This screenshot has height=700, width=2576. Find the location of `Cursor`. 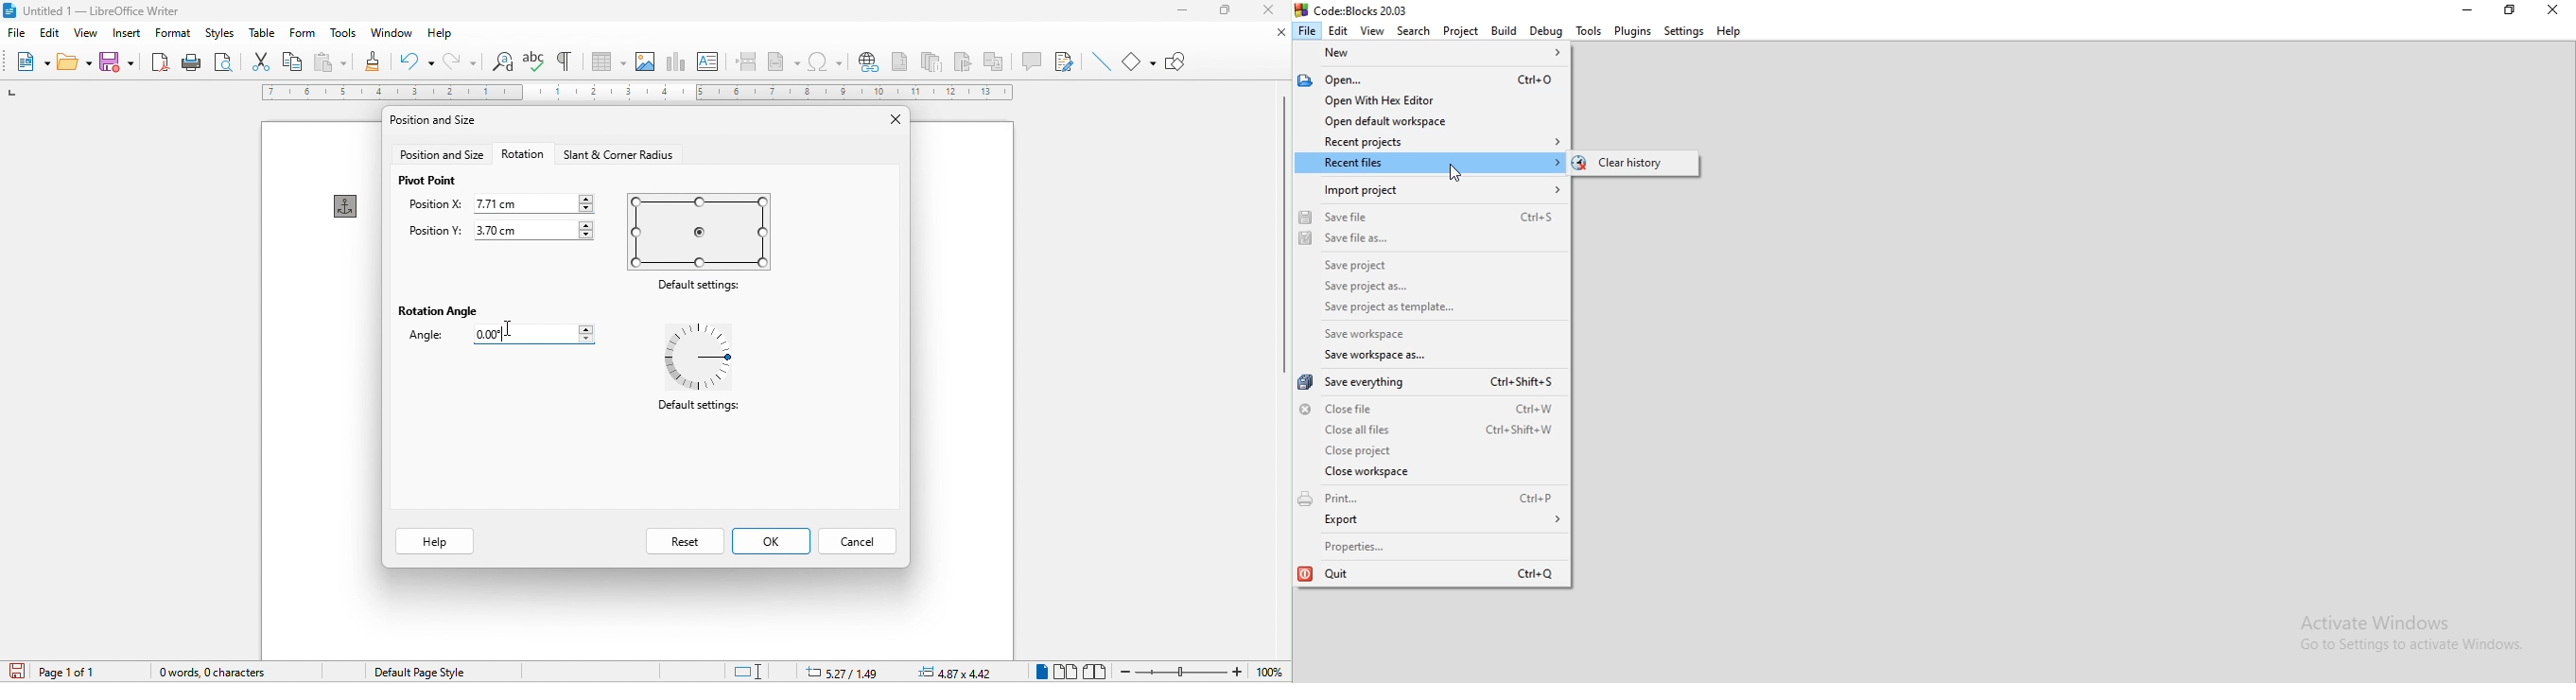

Cursor is located at coordinates (1458, 175).